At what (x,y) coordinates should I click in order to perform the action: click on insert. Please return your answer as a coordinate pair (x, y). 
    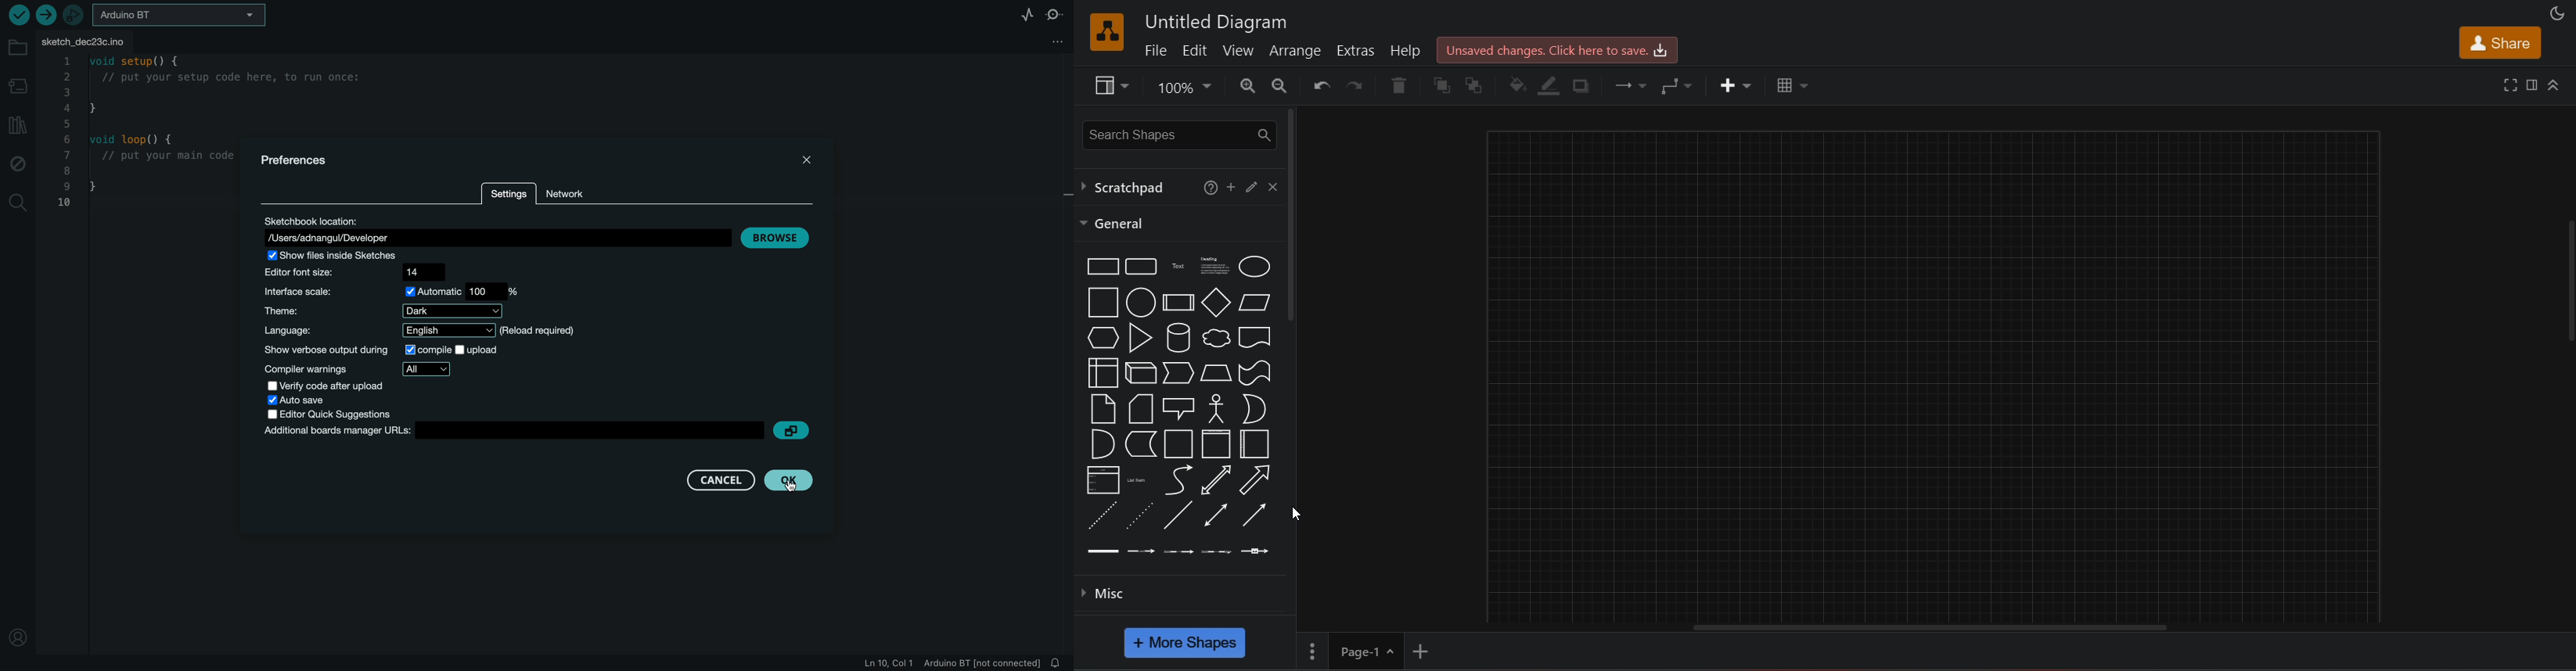
    Looking at the image, I should click on (1738, 84).